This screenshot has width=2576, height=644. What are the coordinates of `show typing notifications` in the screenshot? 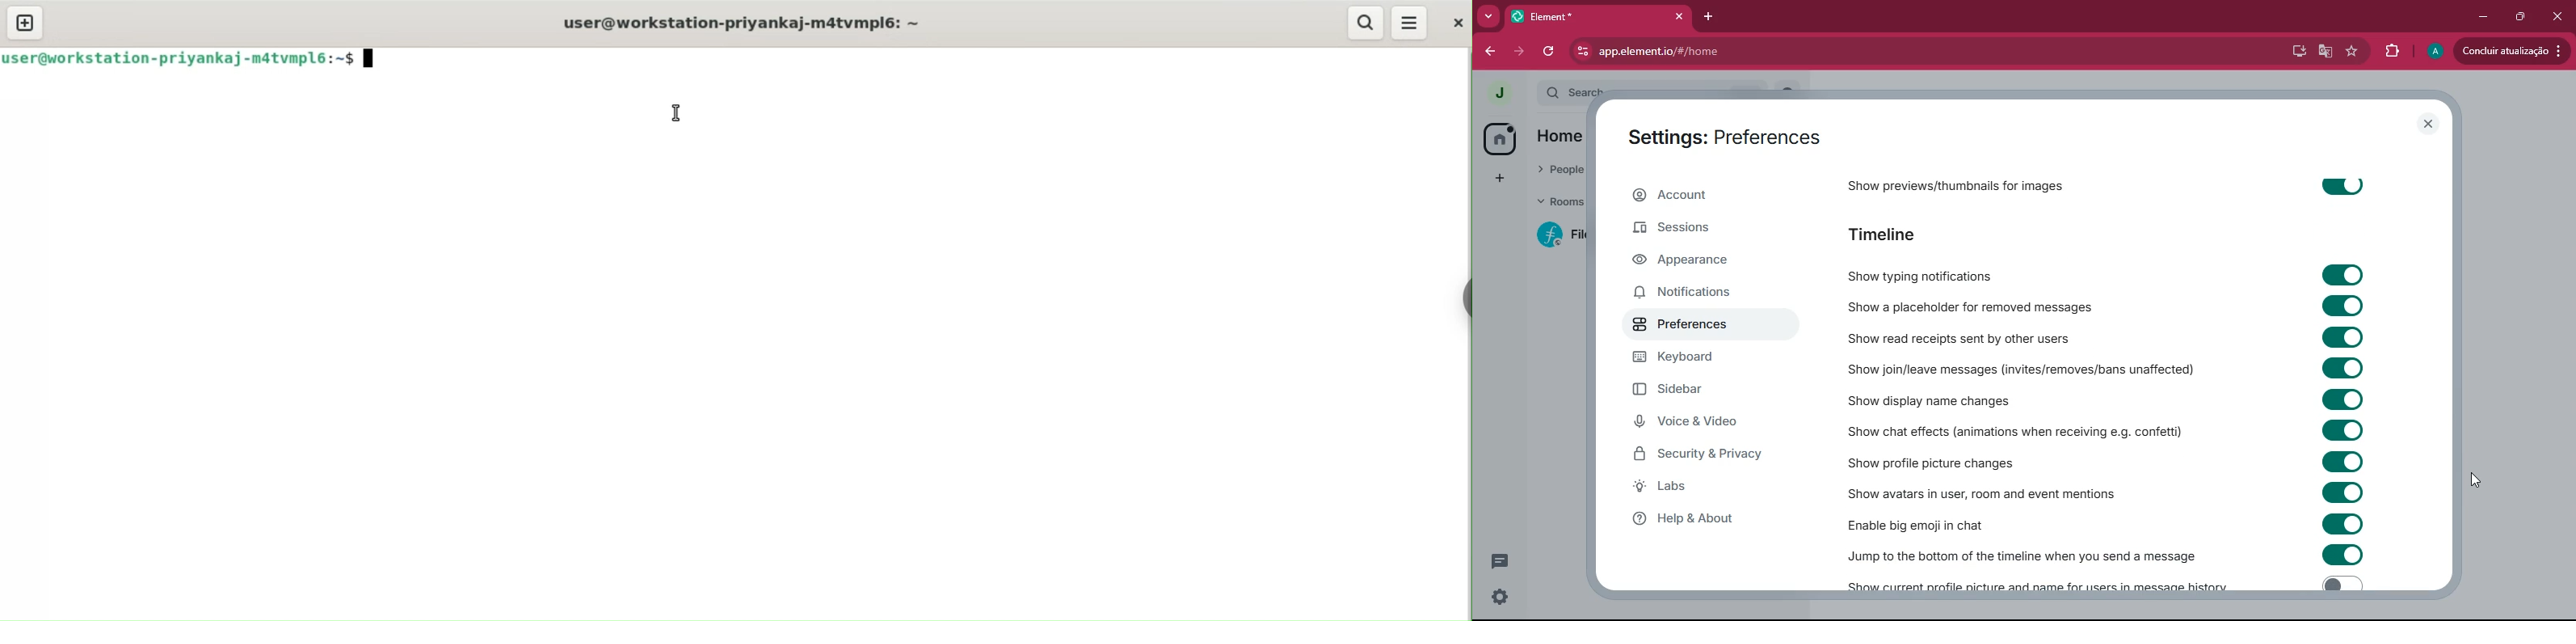 It's located at (1927, 275).